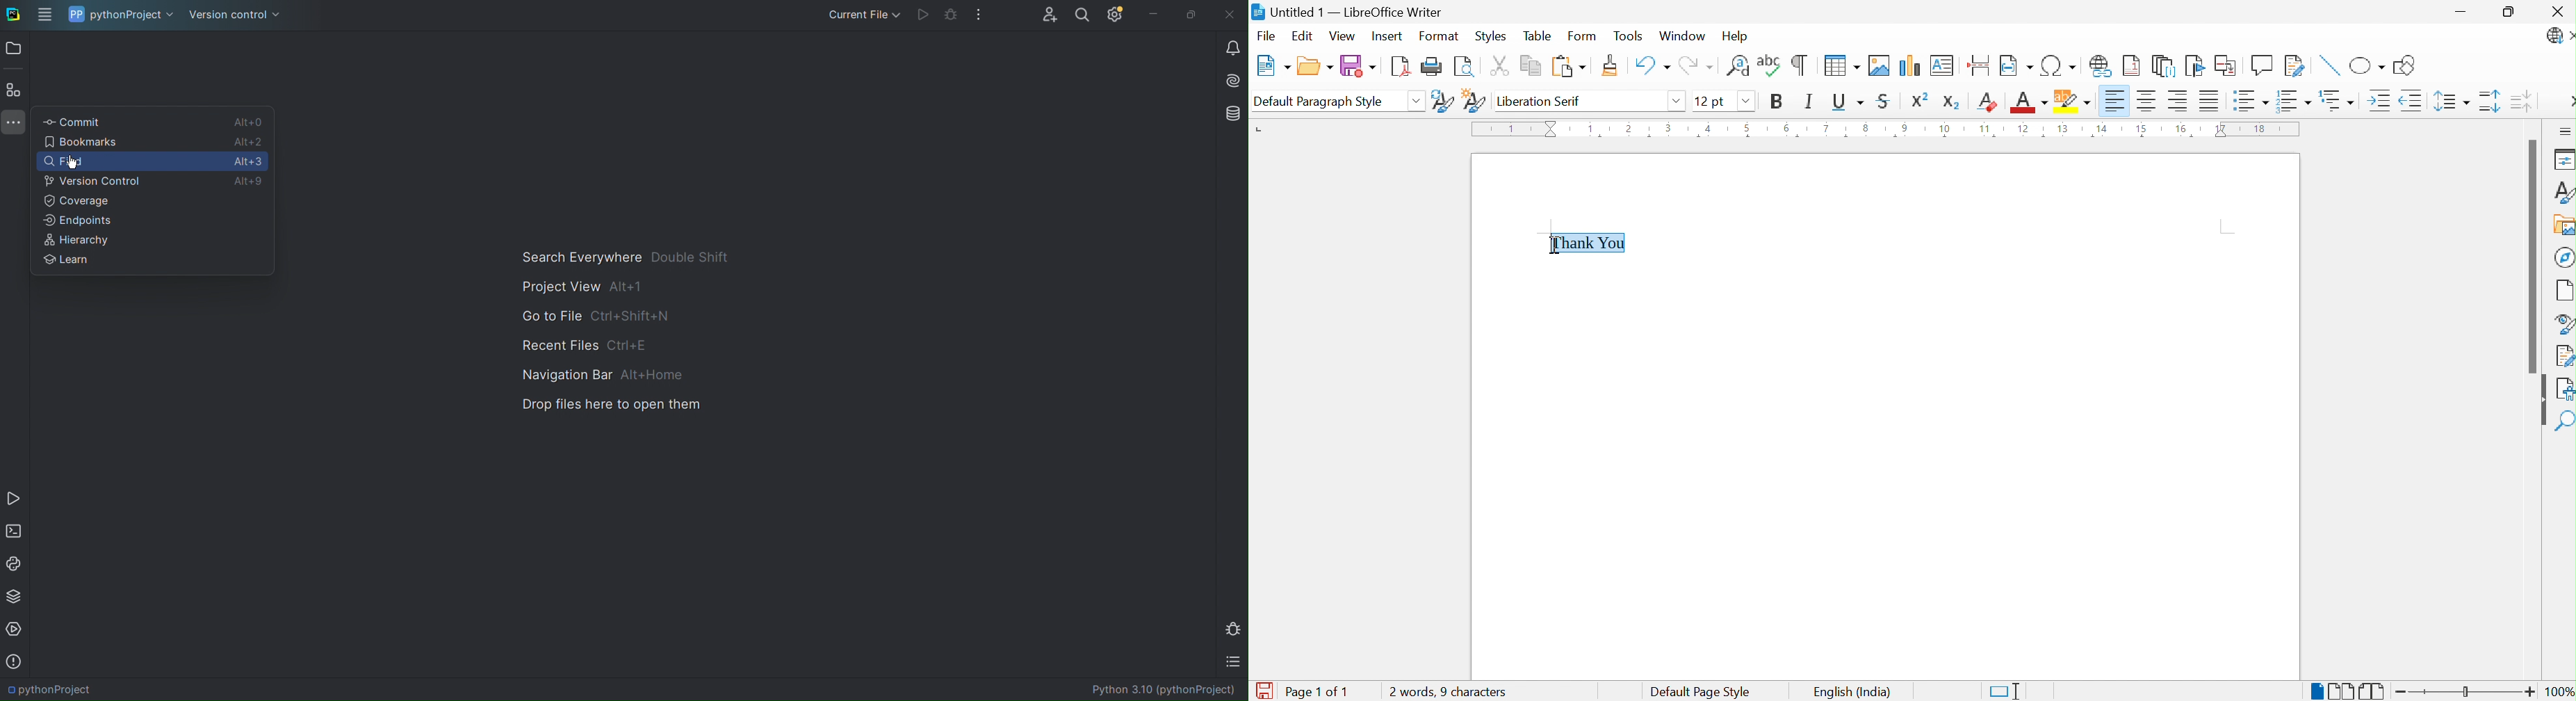 This screenshot has width=2576, height=728. What do you see at coordinates (2015, 65) in the screenshot?
I see `Insert Field` at bounding box center [2015, 65].